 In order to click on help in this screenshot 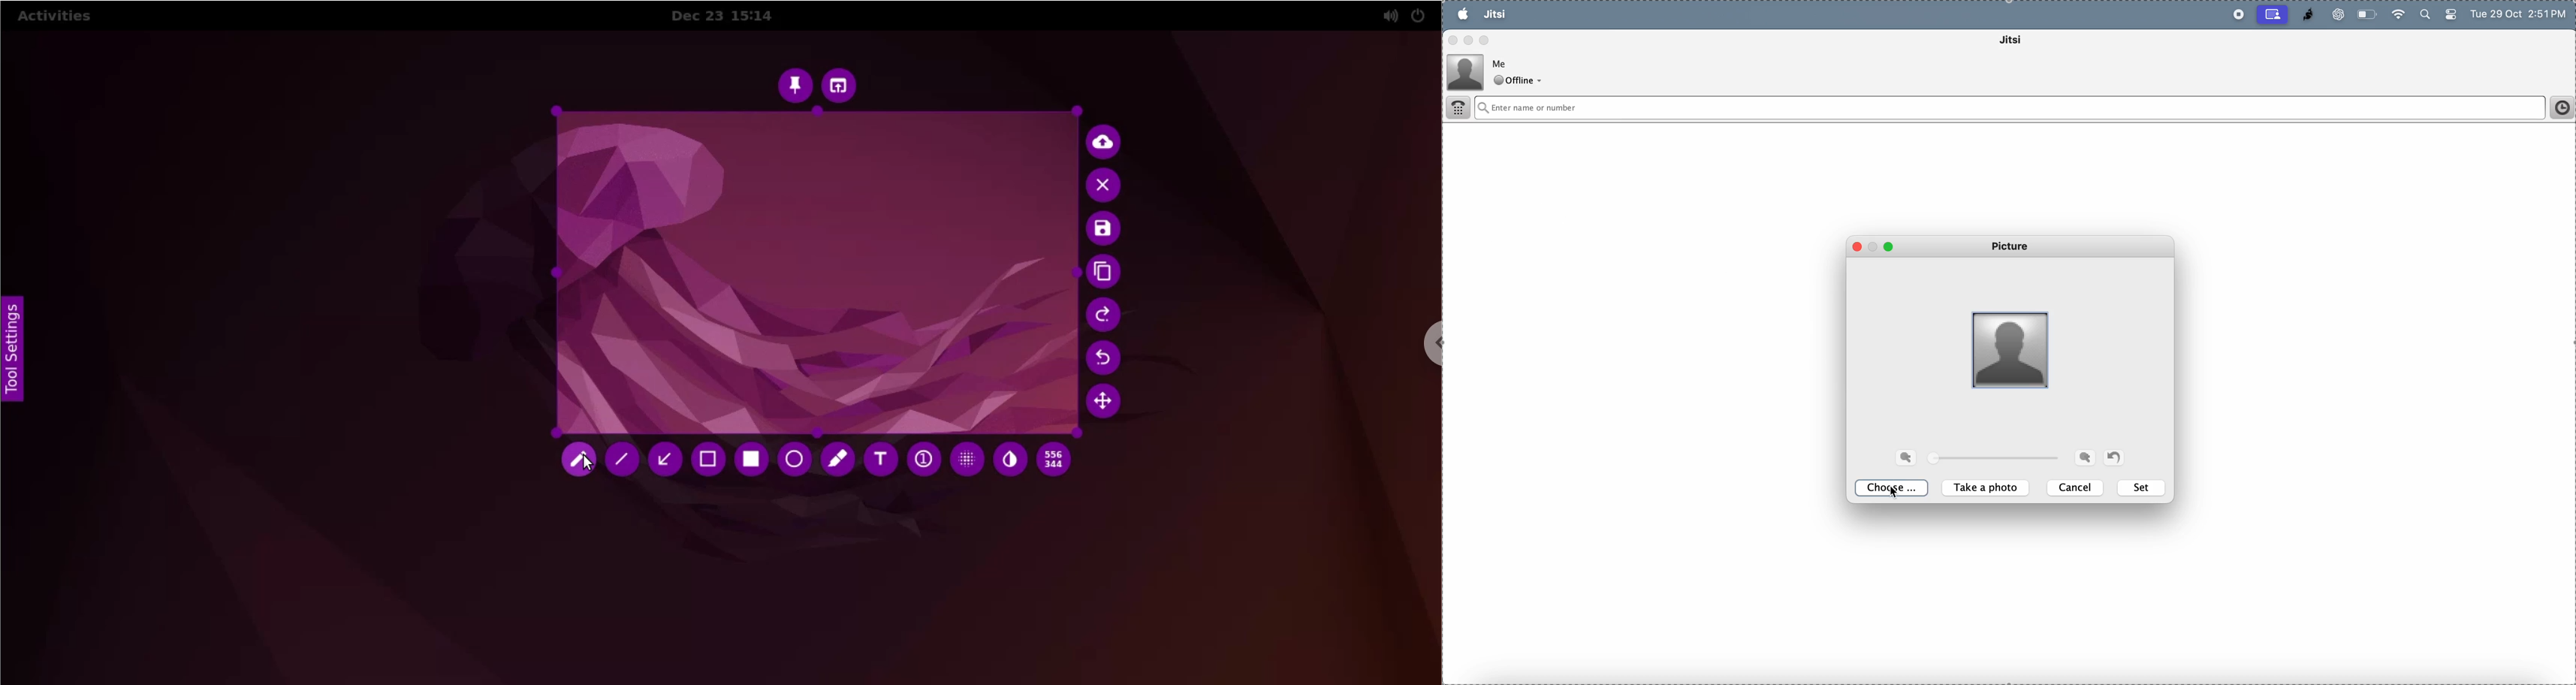, I will do `click(1608, 15)`.